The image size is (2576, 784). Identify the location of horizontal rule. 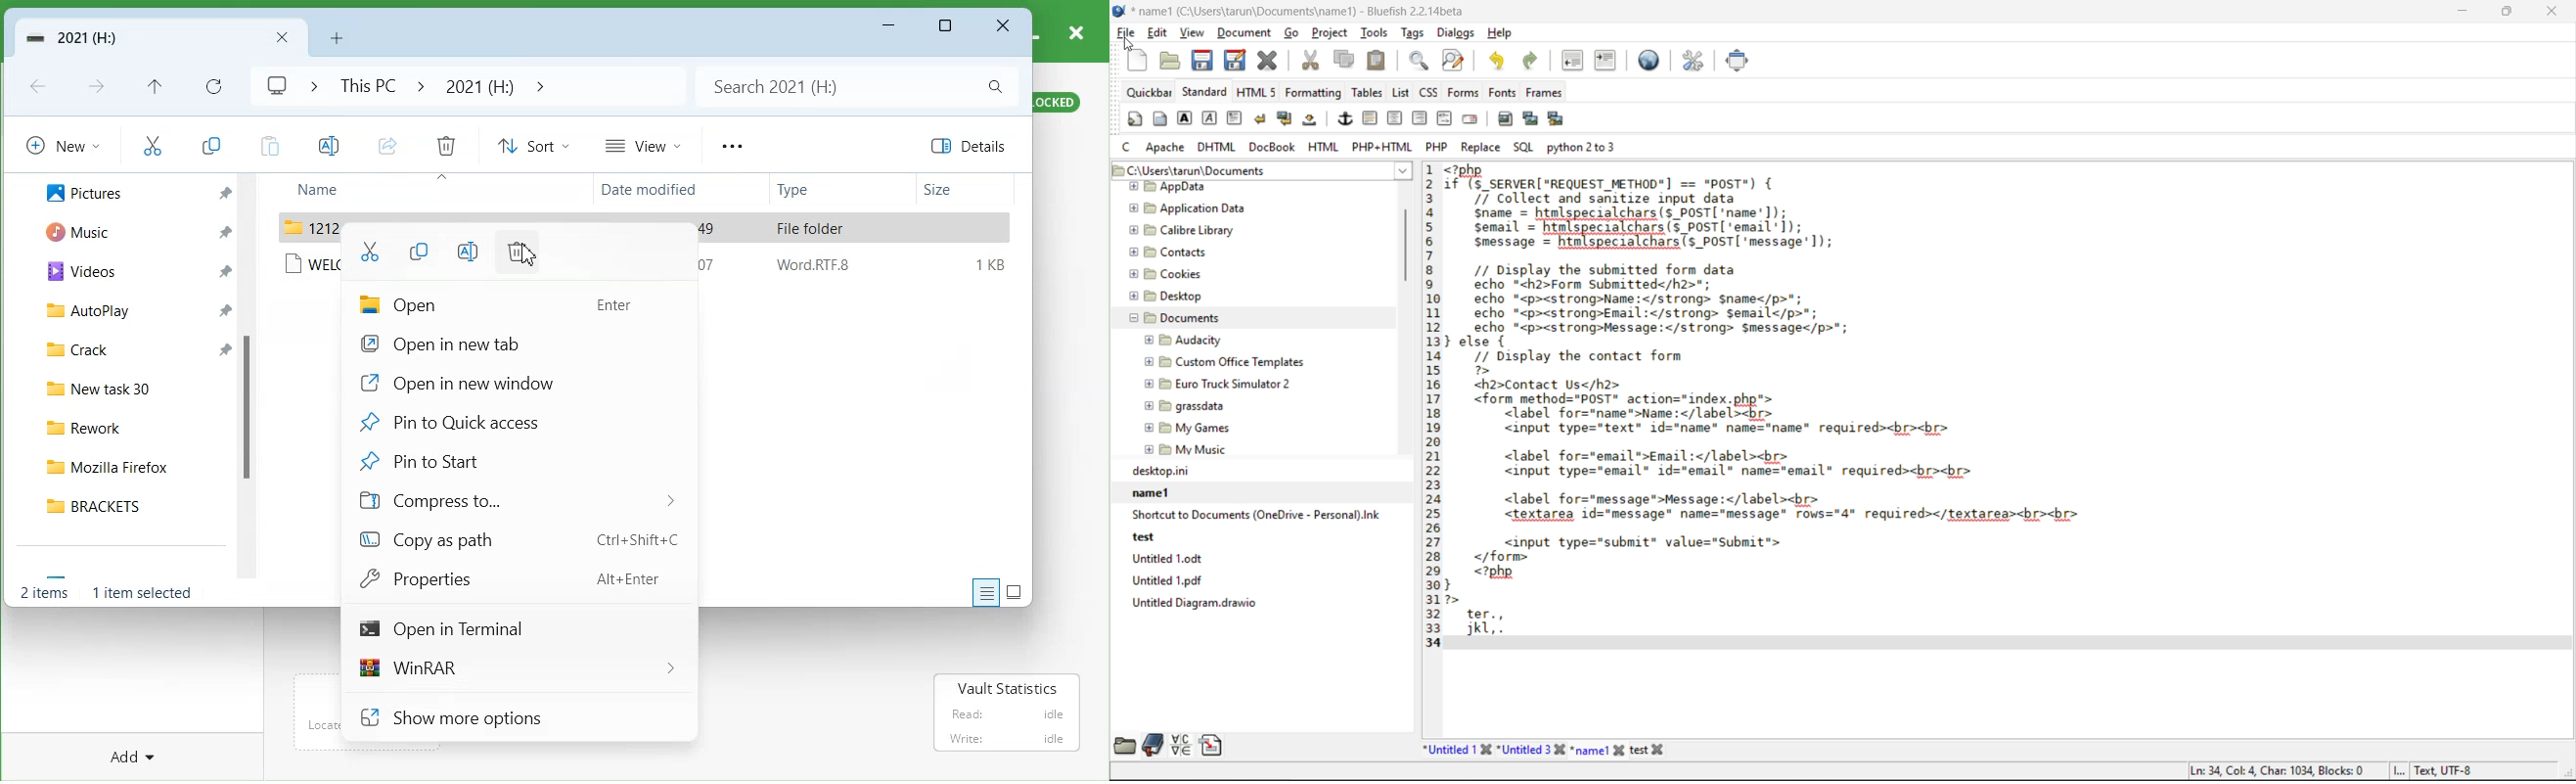
(1368, 119).